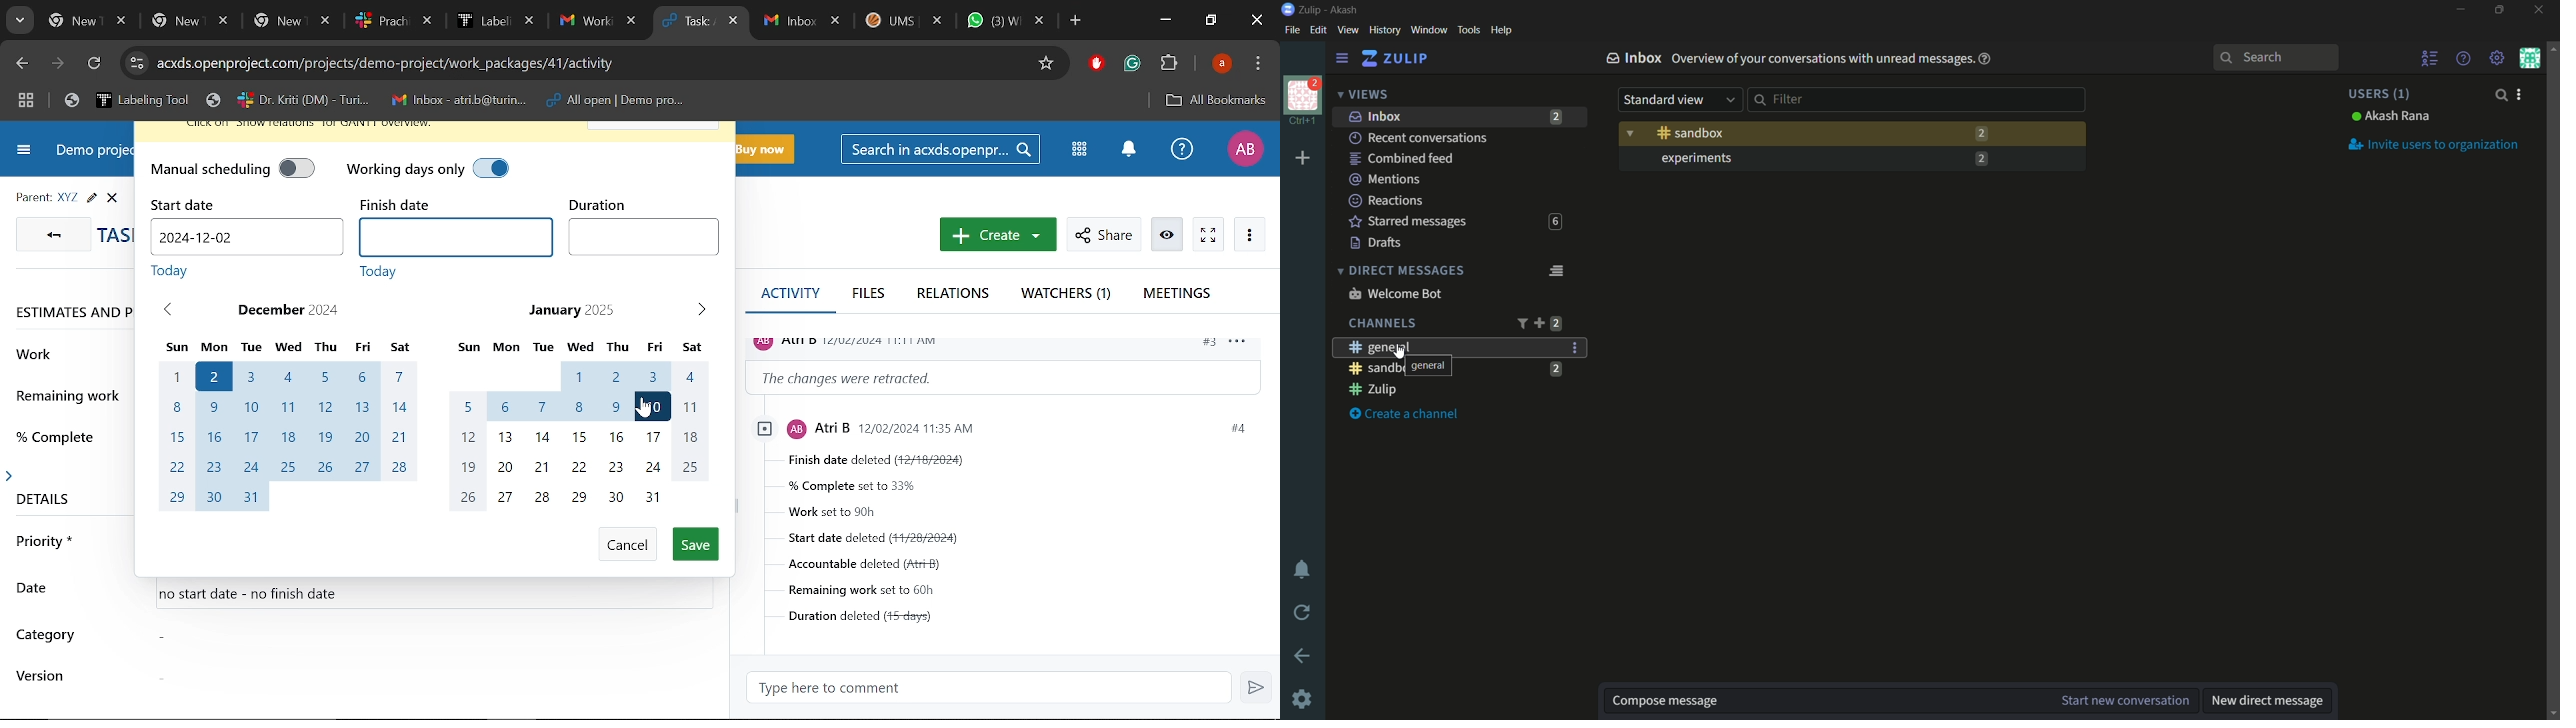  Describe the element at coordinates (2267, 701) in the screenshot. I see `new direct message` at that location.